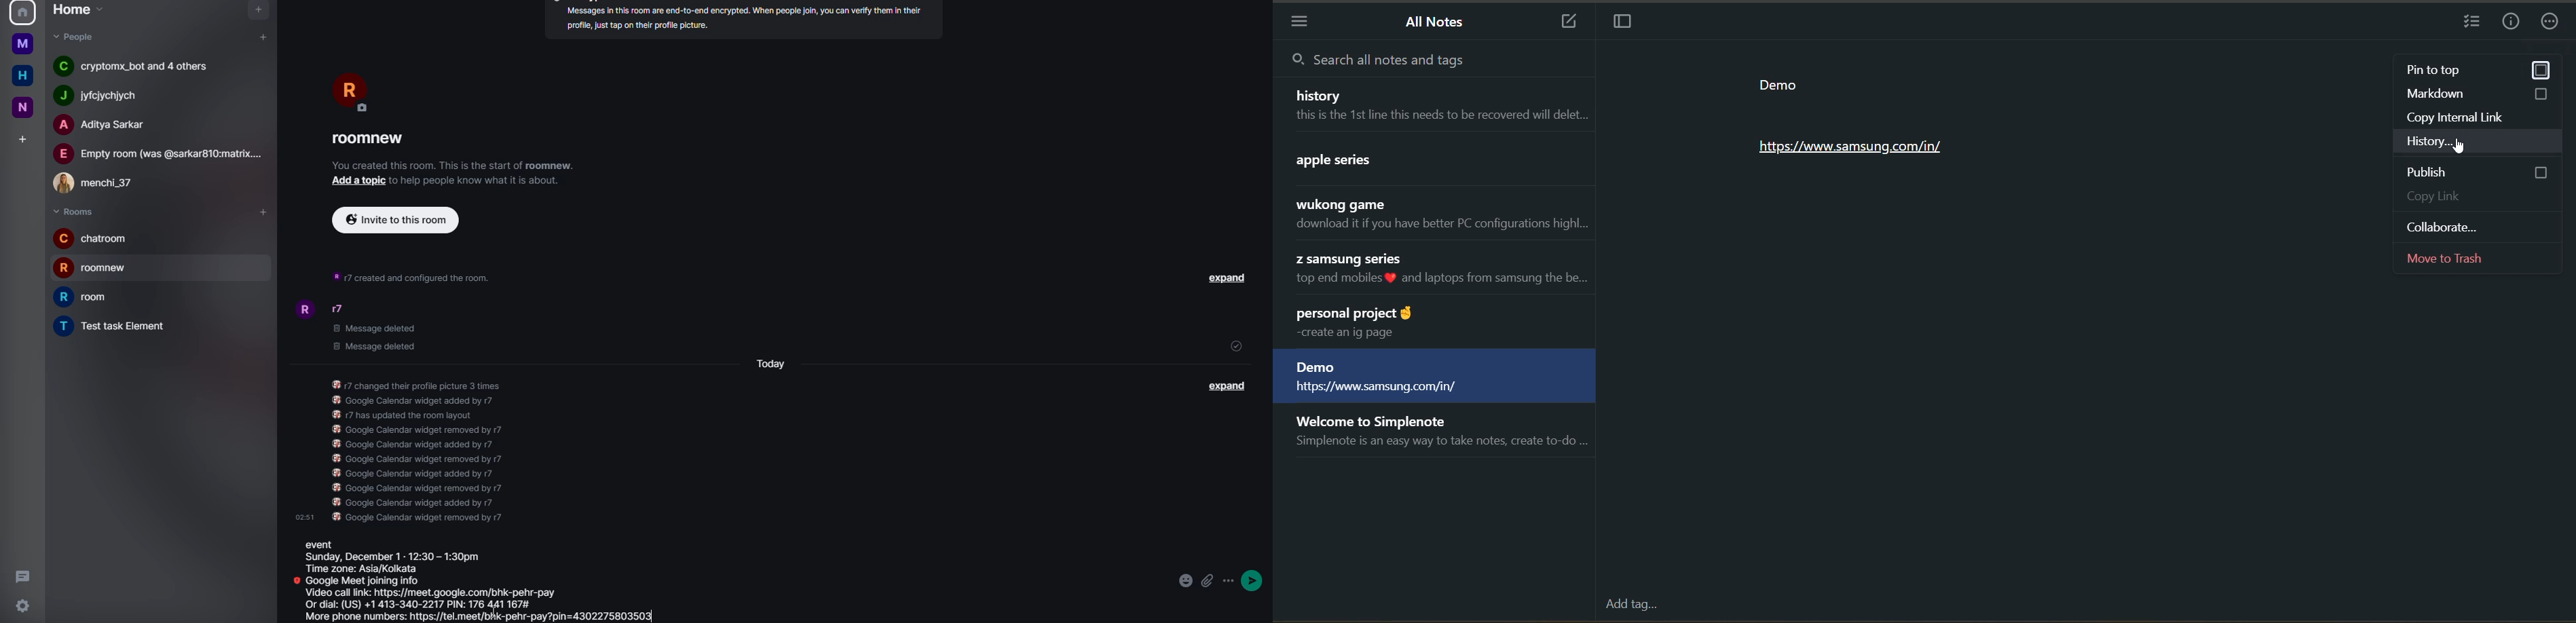 The width and height of the screenshot is (2576, 644). Describe the element at coordinates (1438, 216) in the screenshot. I see `note title and preview` at that location.